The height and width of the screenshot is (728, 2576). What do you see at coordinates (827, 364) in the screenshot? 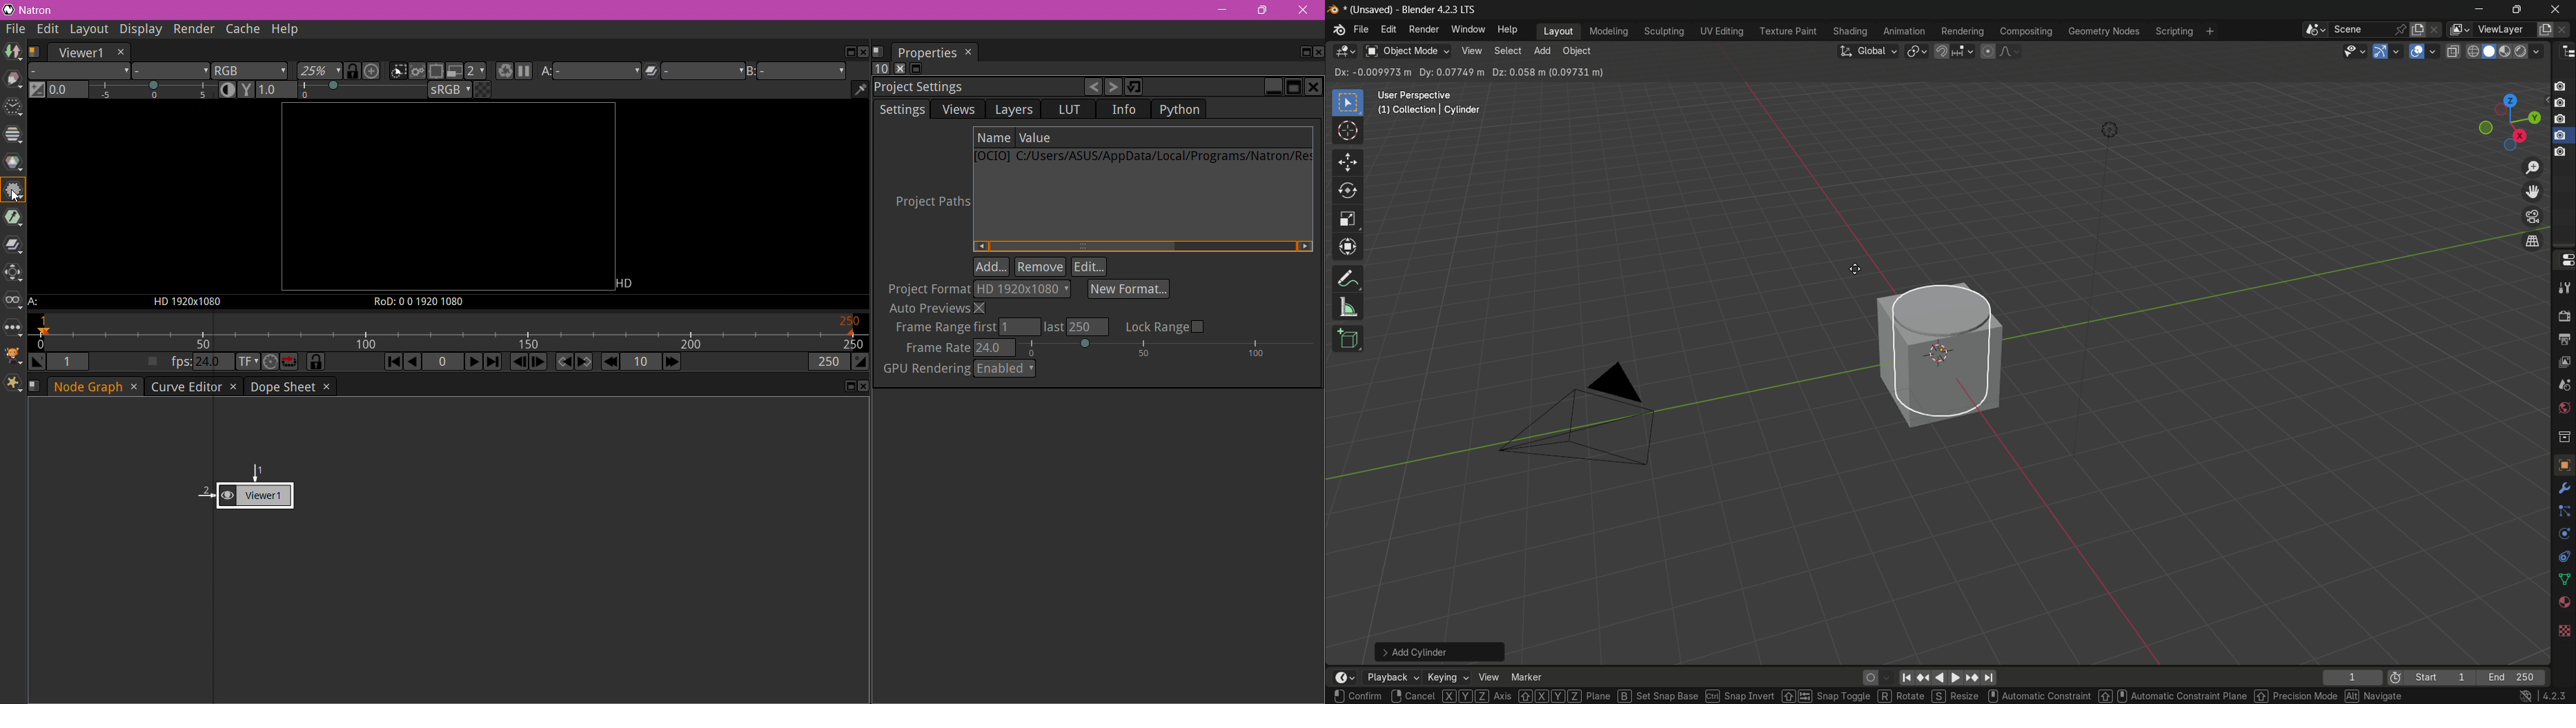
I see `The playback out point` at bounding box center [827, 364].